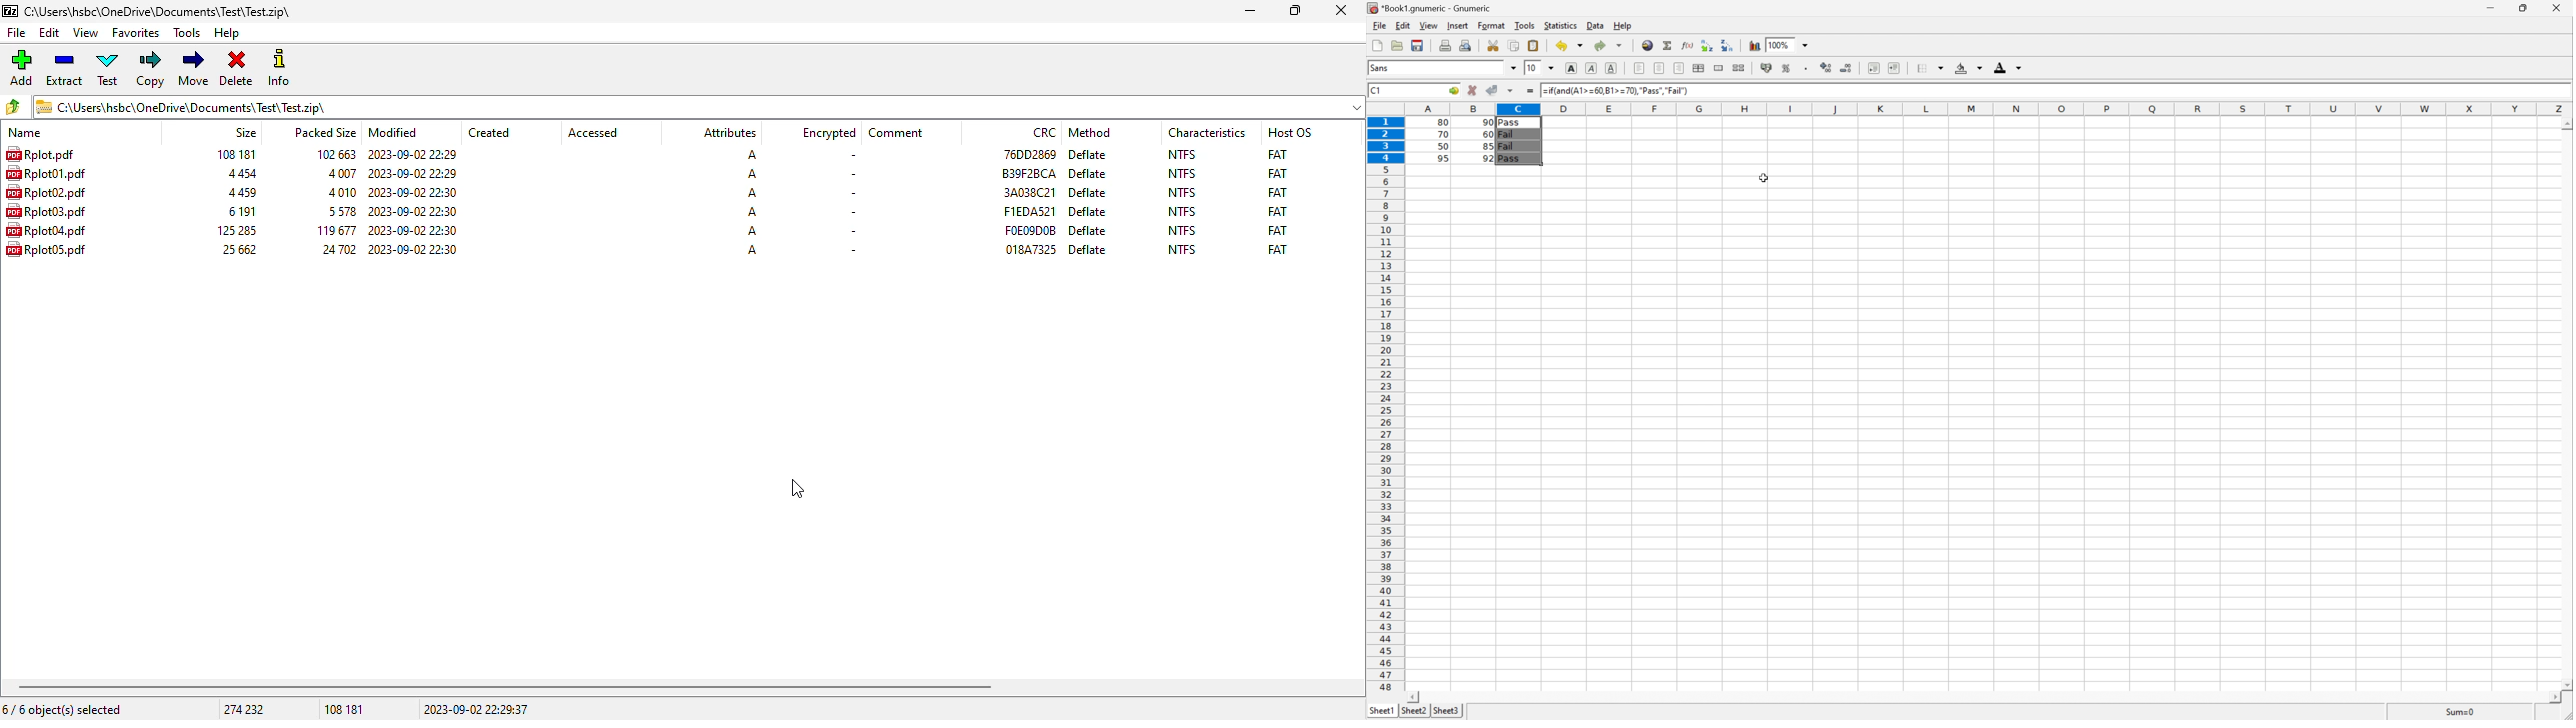  What do you see at coordinates (344, 710) in the screenshot?
I see `108 181` at bounding box center [344, 710].